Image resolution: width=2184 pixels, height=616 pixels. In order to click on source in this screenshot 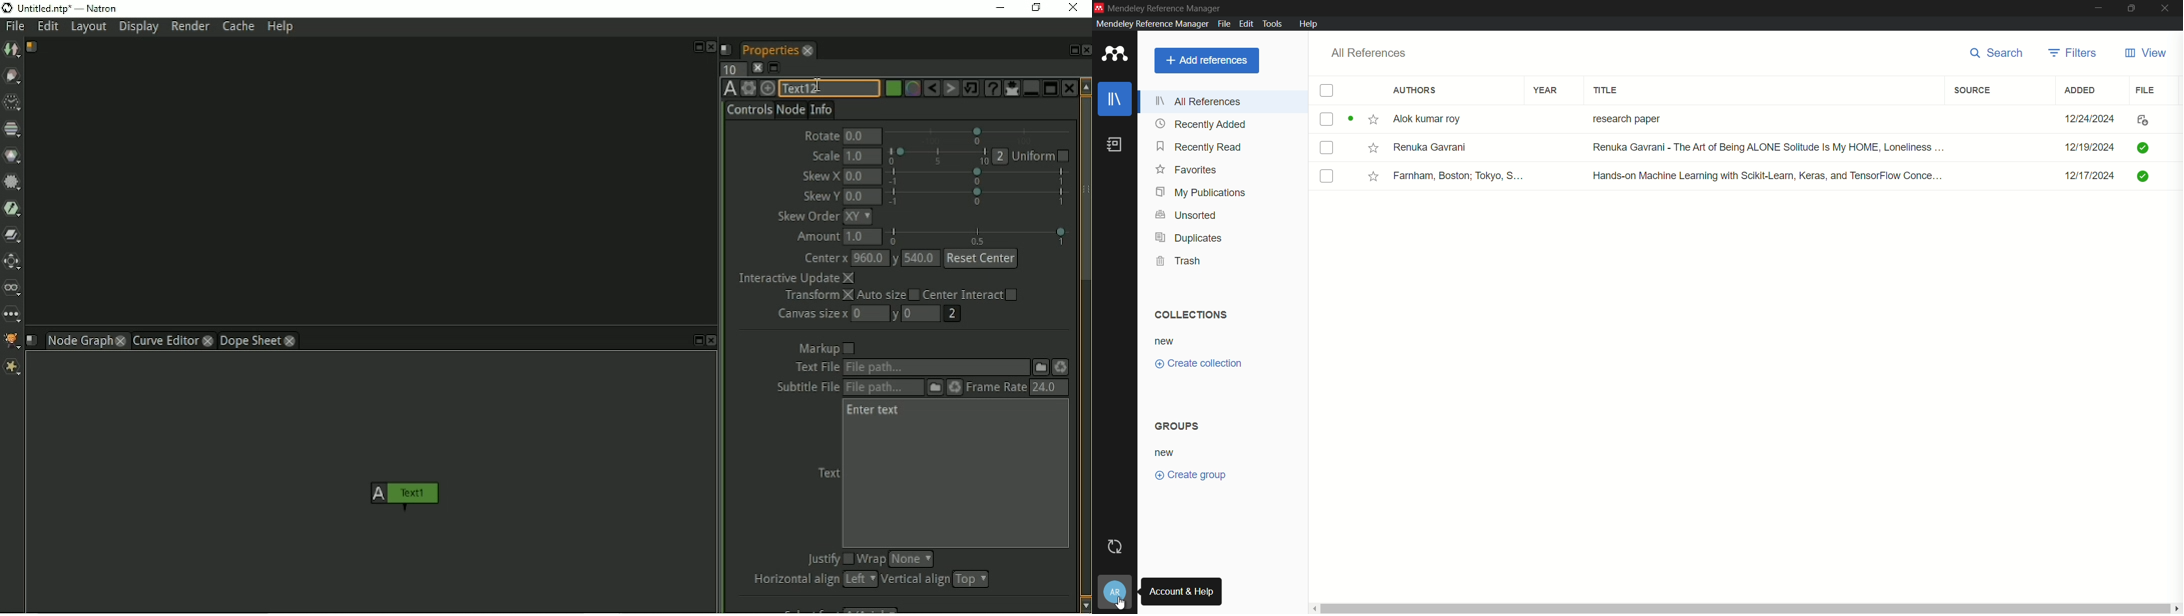, I will do `click(1973, 91)`.